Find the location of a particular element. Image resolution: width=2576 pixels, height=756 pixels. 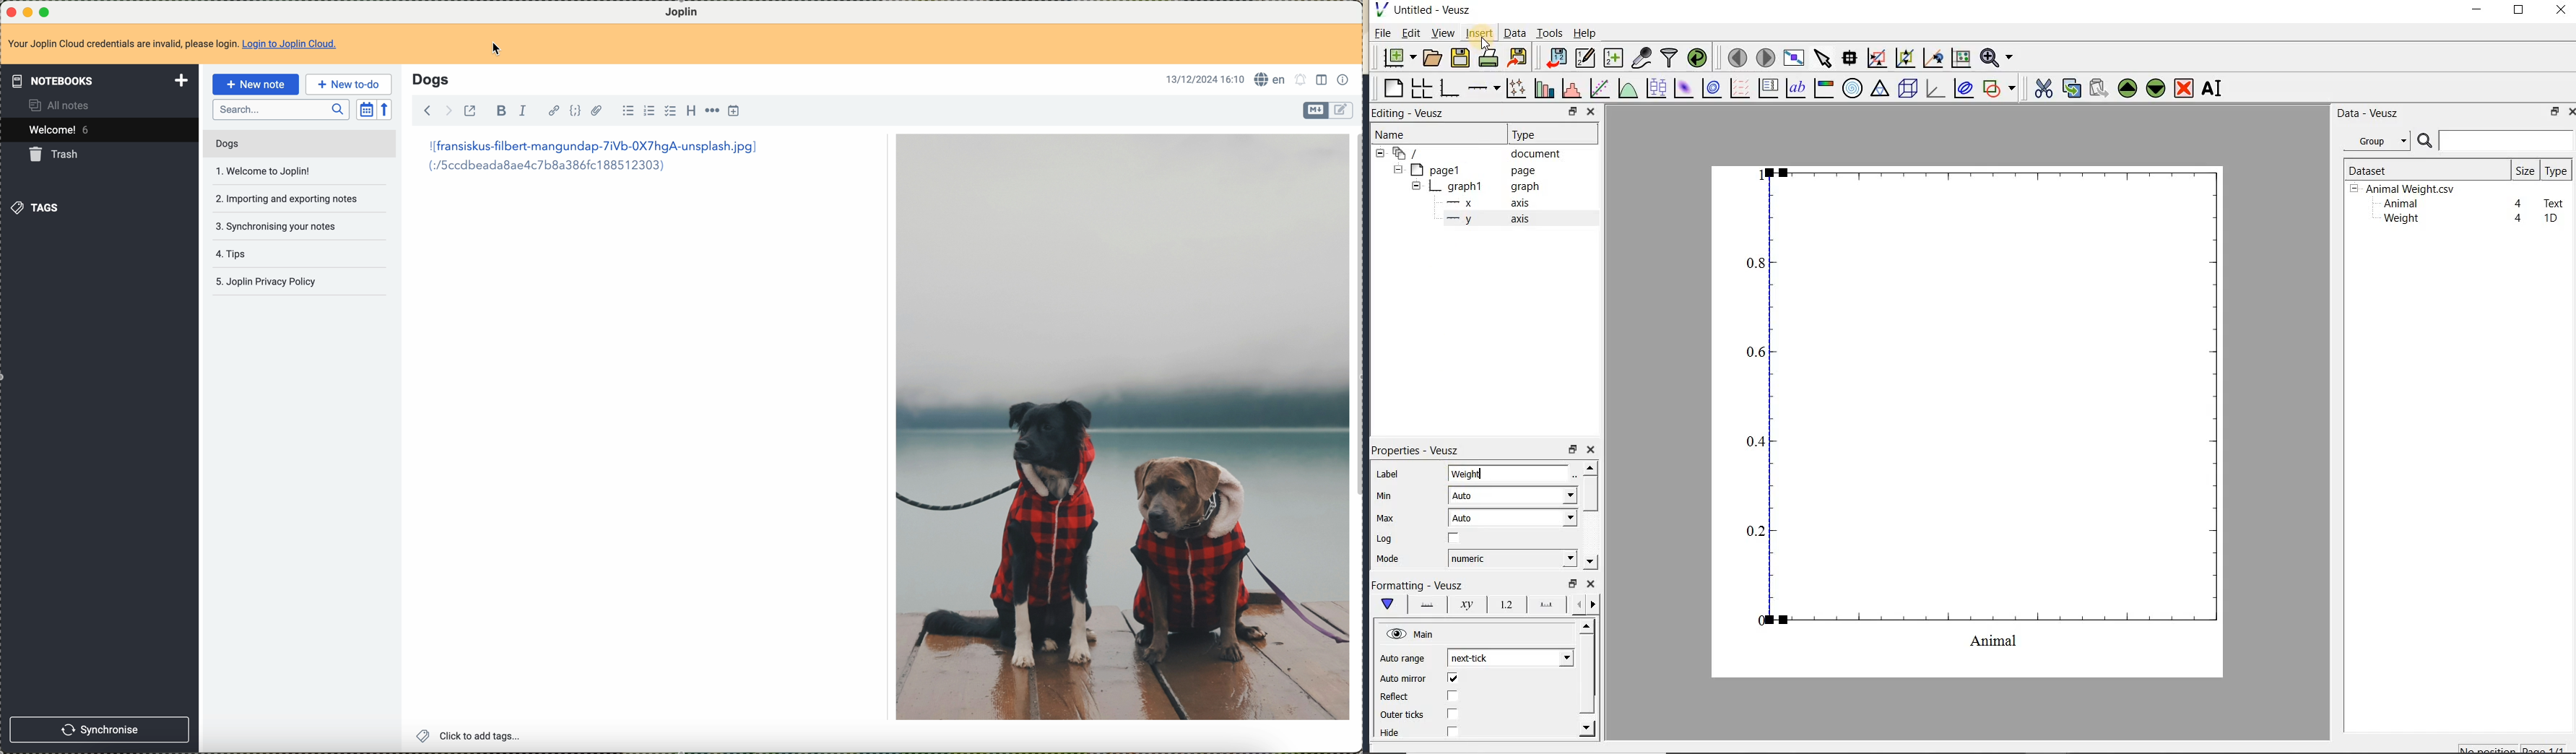

welcome to joplin is located at coordinates (269, 169).